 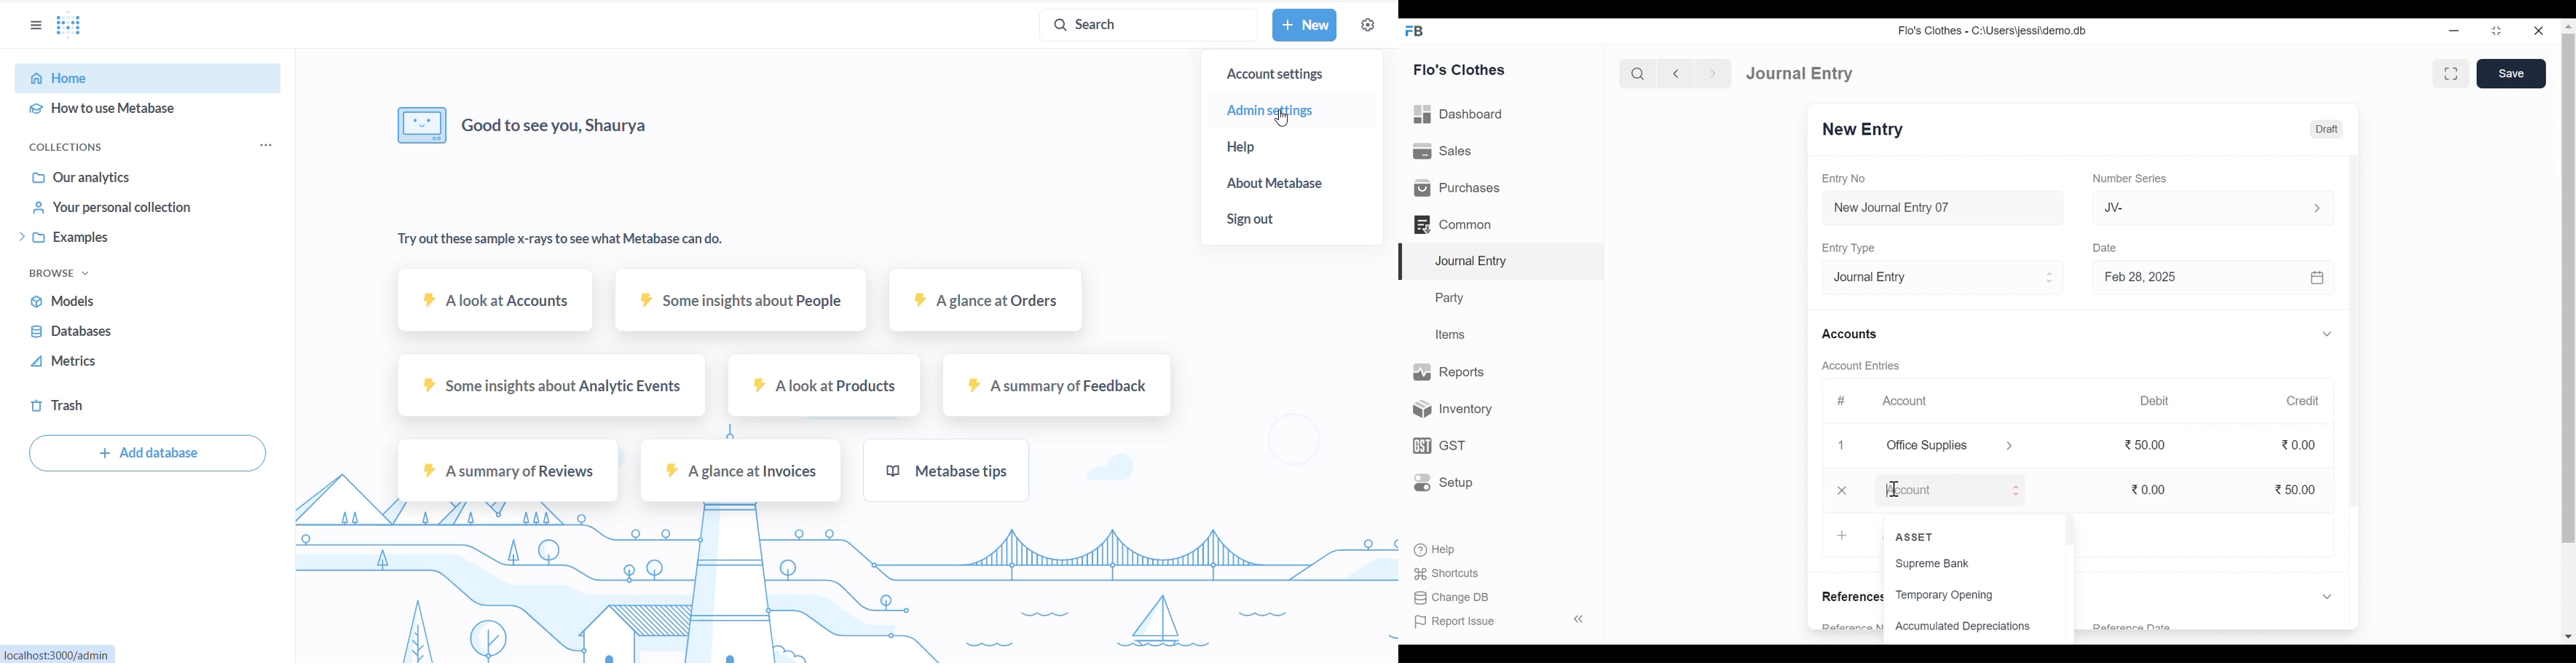 What do you see at coordinates (2050, 279) in the screenshot?
I see `Expand` at bounding box center [2050, 279].